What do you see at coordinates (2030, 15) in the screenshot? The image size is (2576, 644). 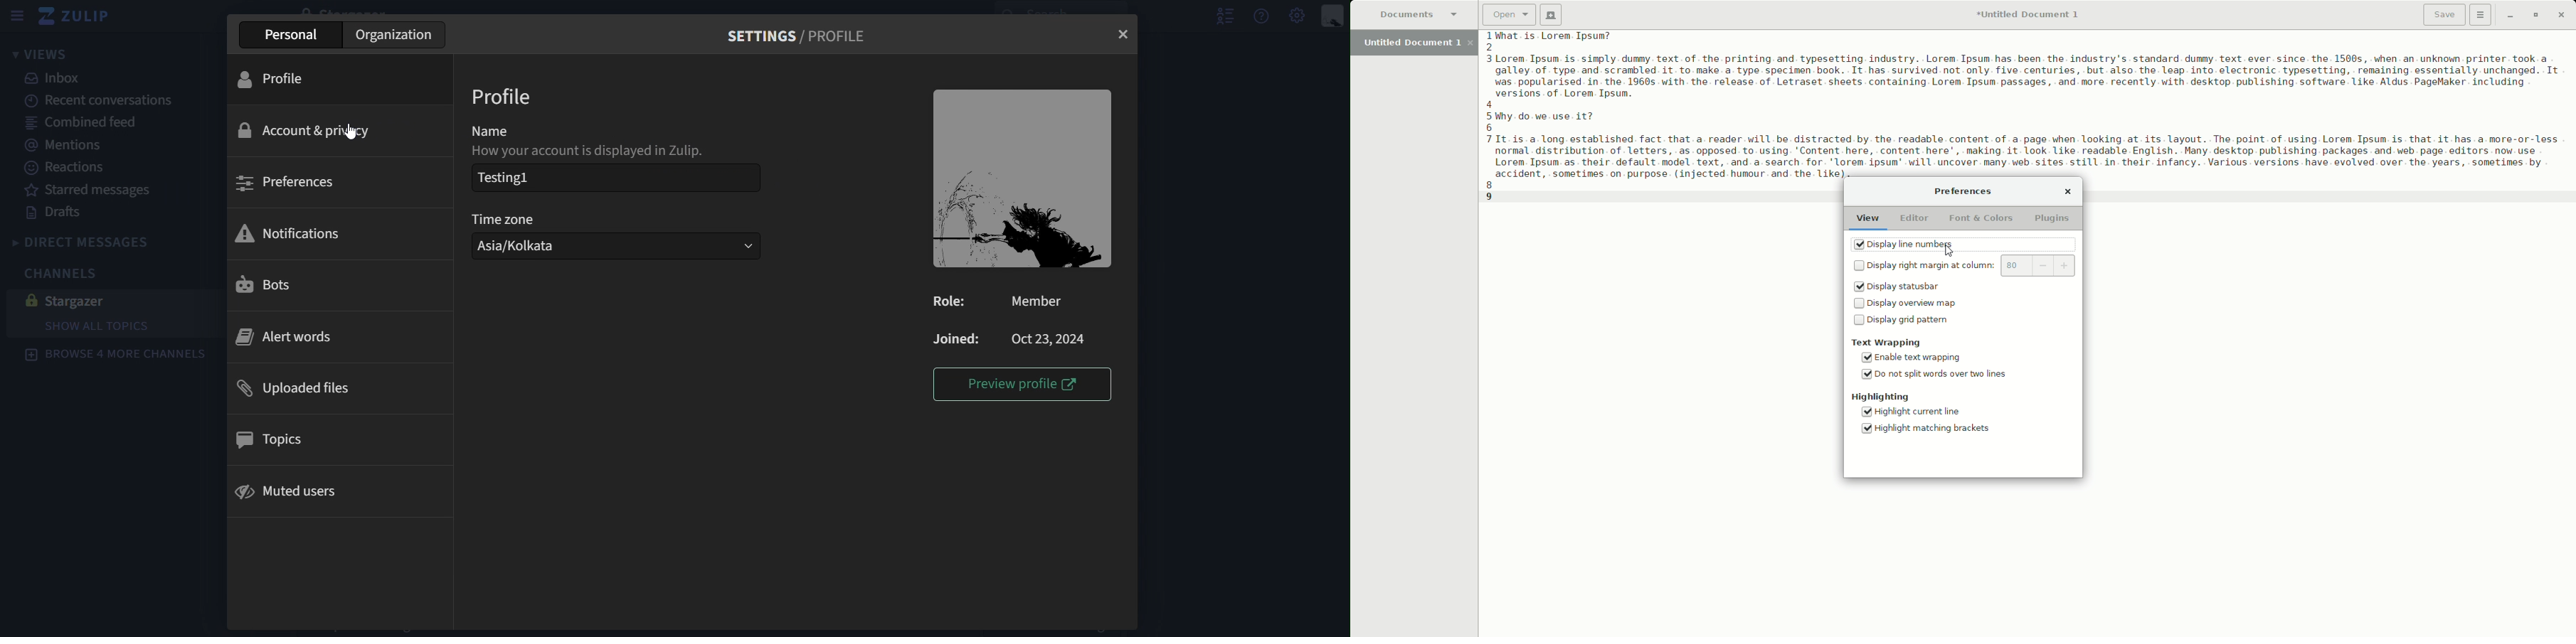 I see `Untitled Document 1` at bounding box center [2030, 15].